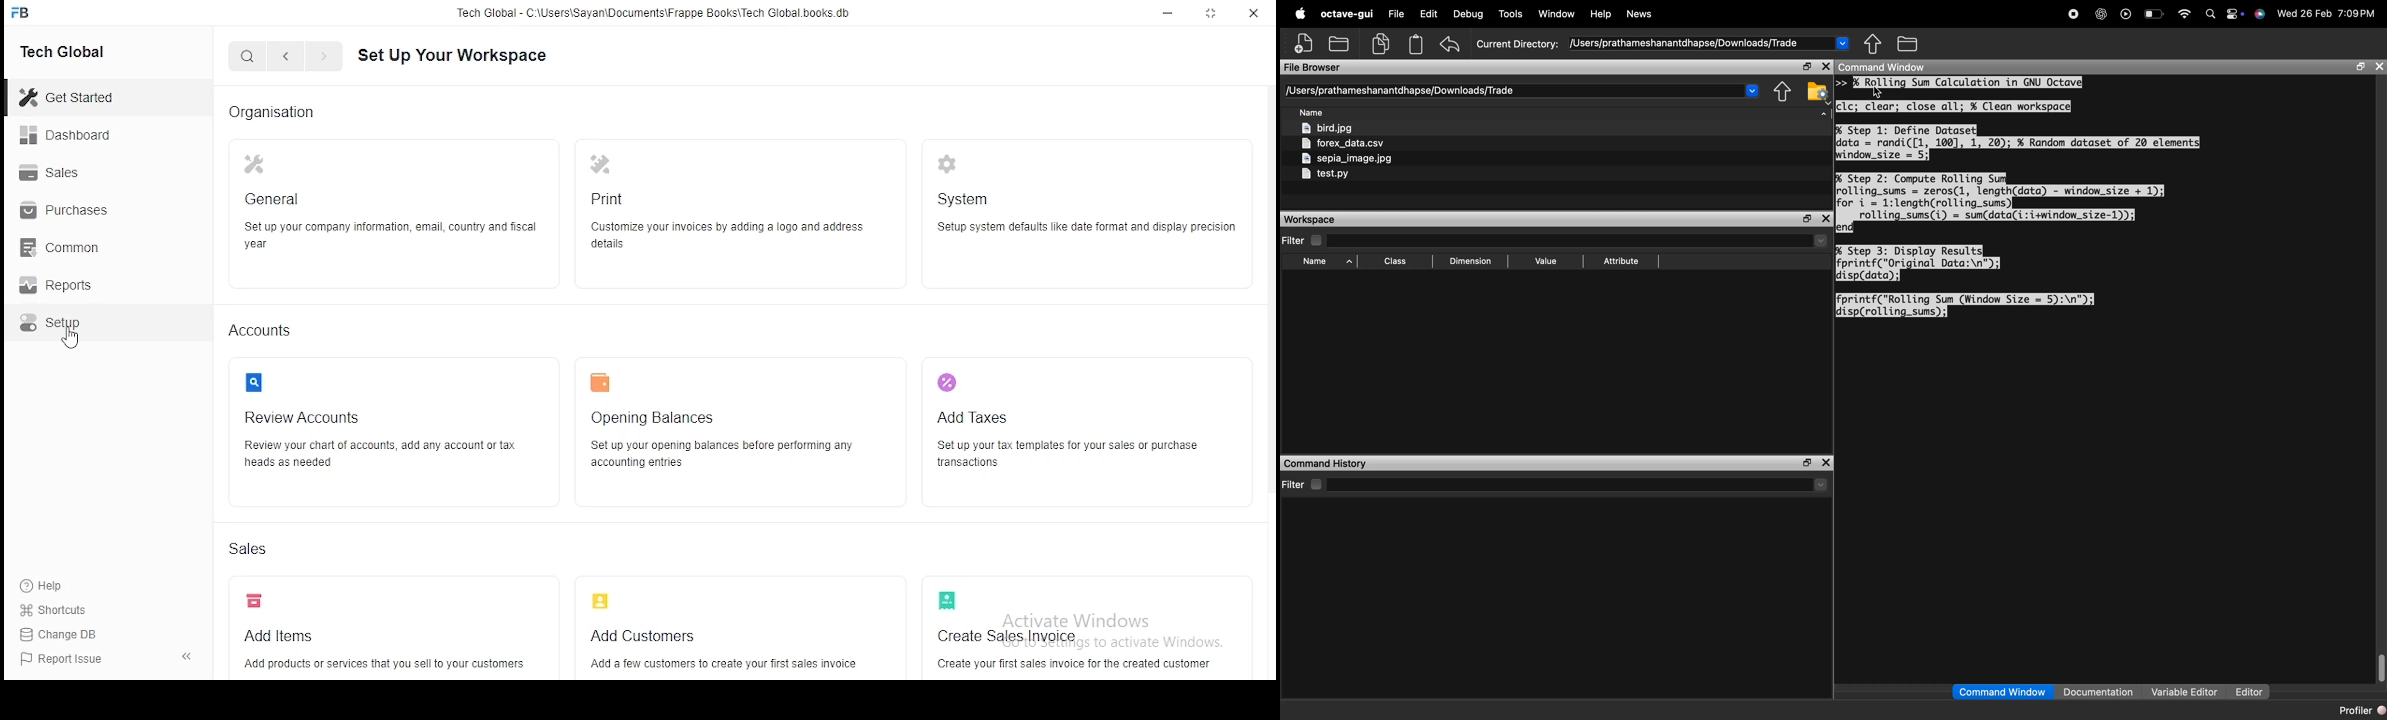 This screenshot has height=728, width=2408. I want to click on minimize , so click(1170, 14).